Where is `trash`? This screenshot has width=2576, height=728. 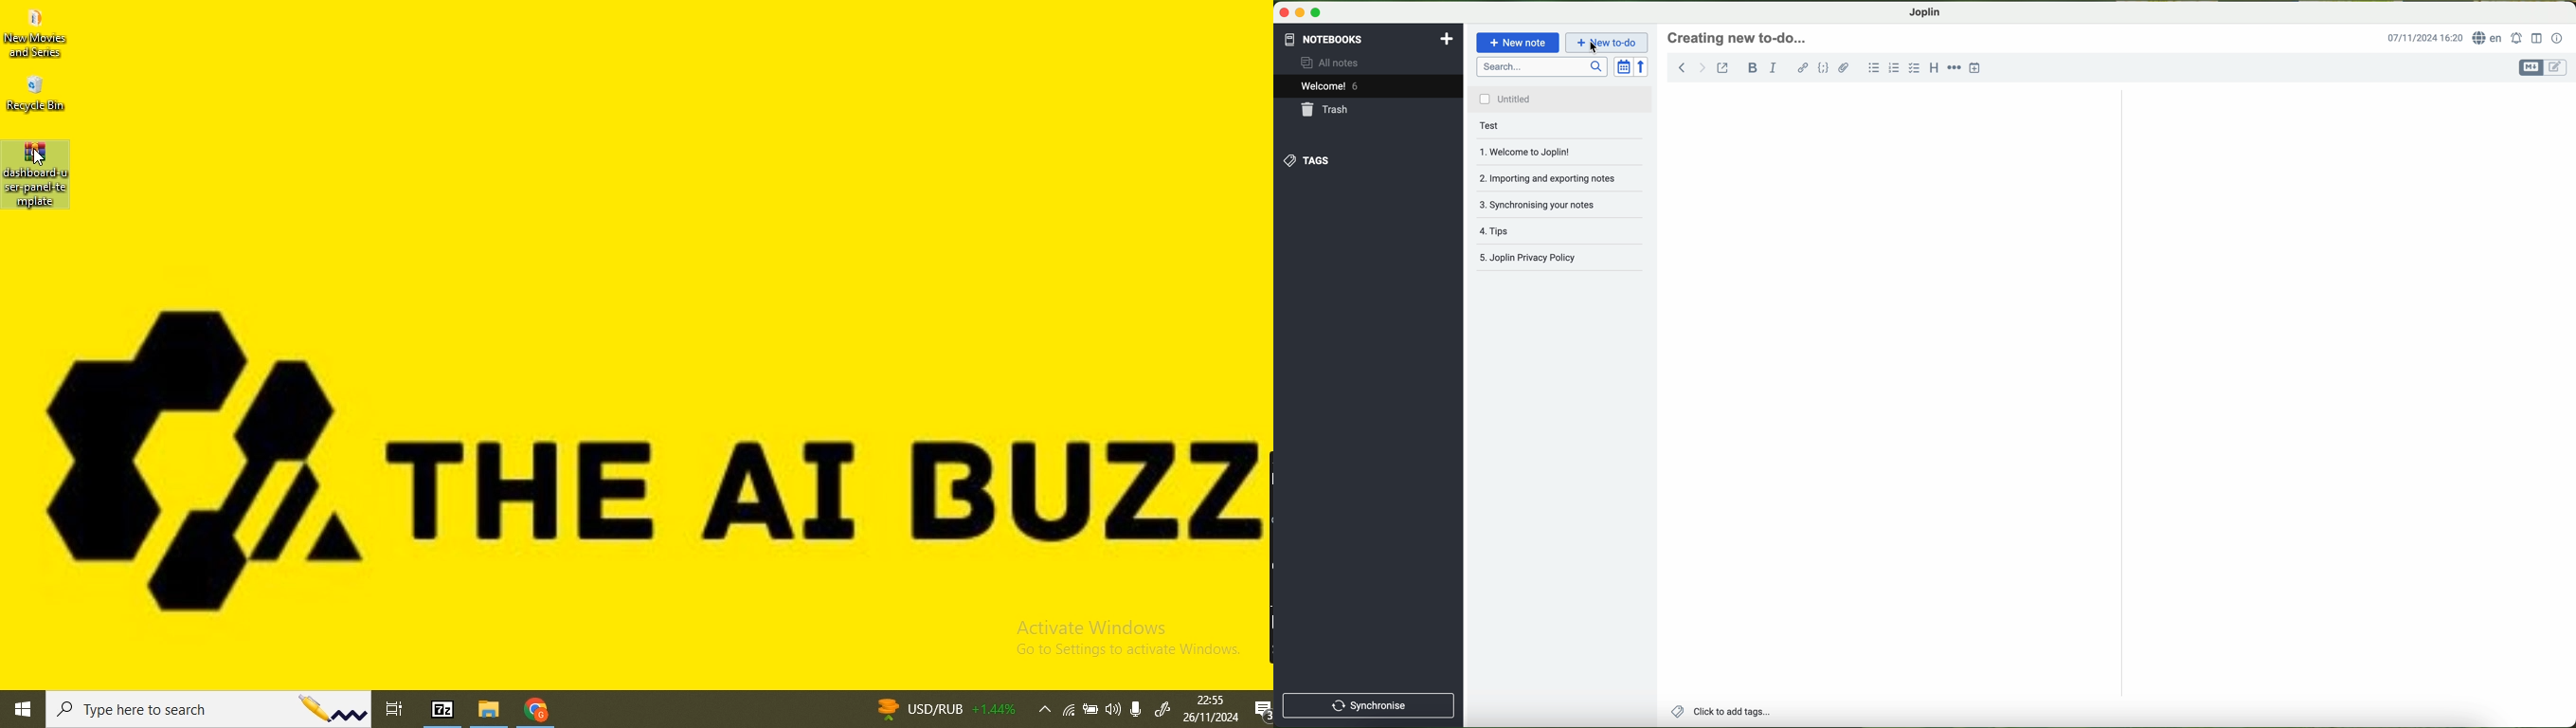 trash is located at coordinates (1329, 110).